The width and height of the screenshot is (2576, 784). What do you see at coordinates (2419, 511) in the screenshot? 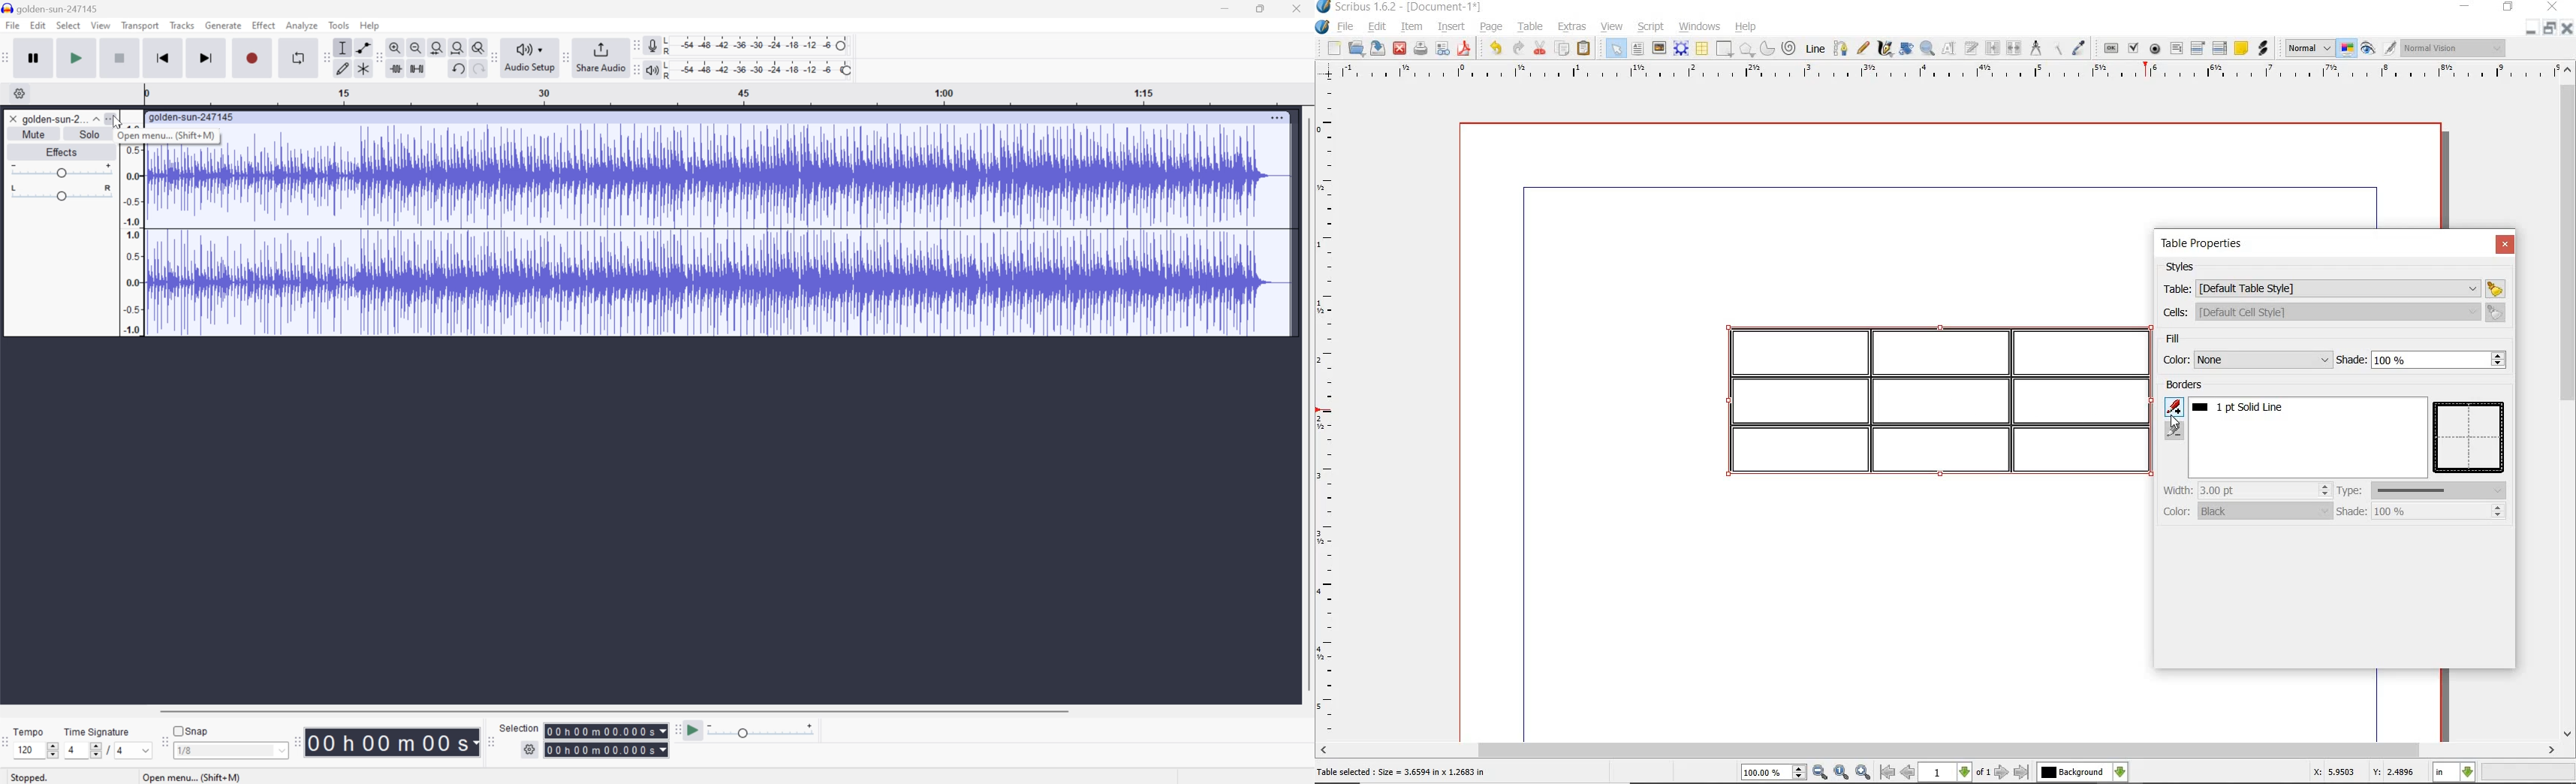
I see `shade` at bounding box center [2419, 511].